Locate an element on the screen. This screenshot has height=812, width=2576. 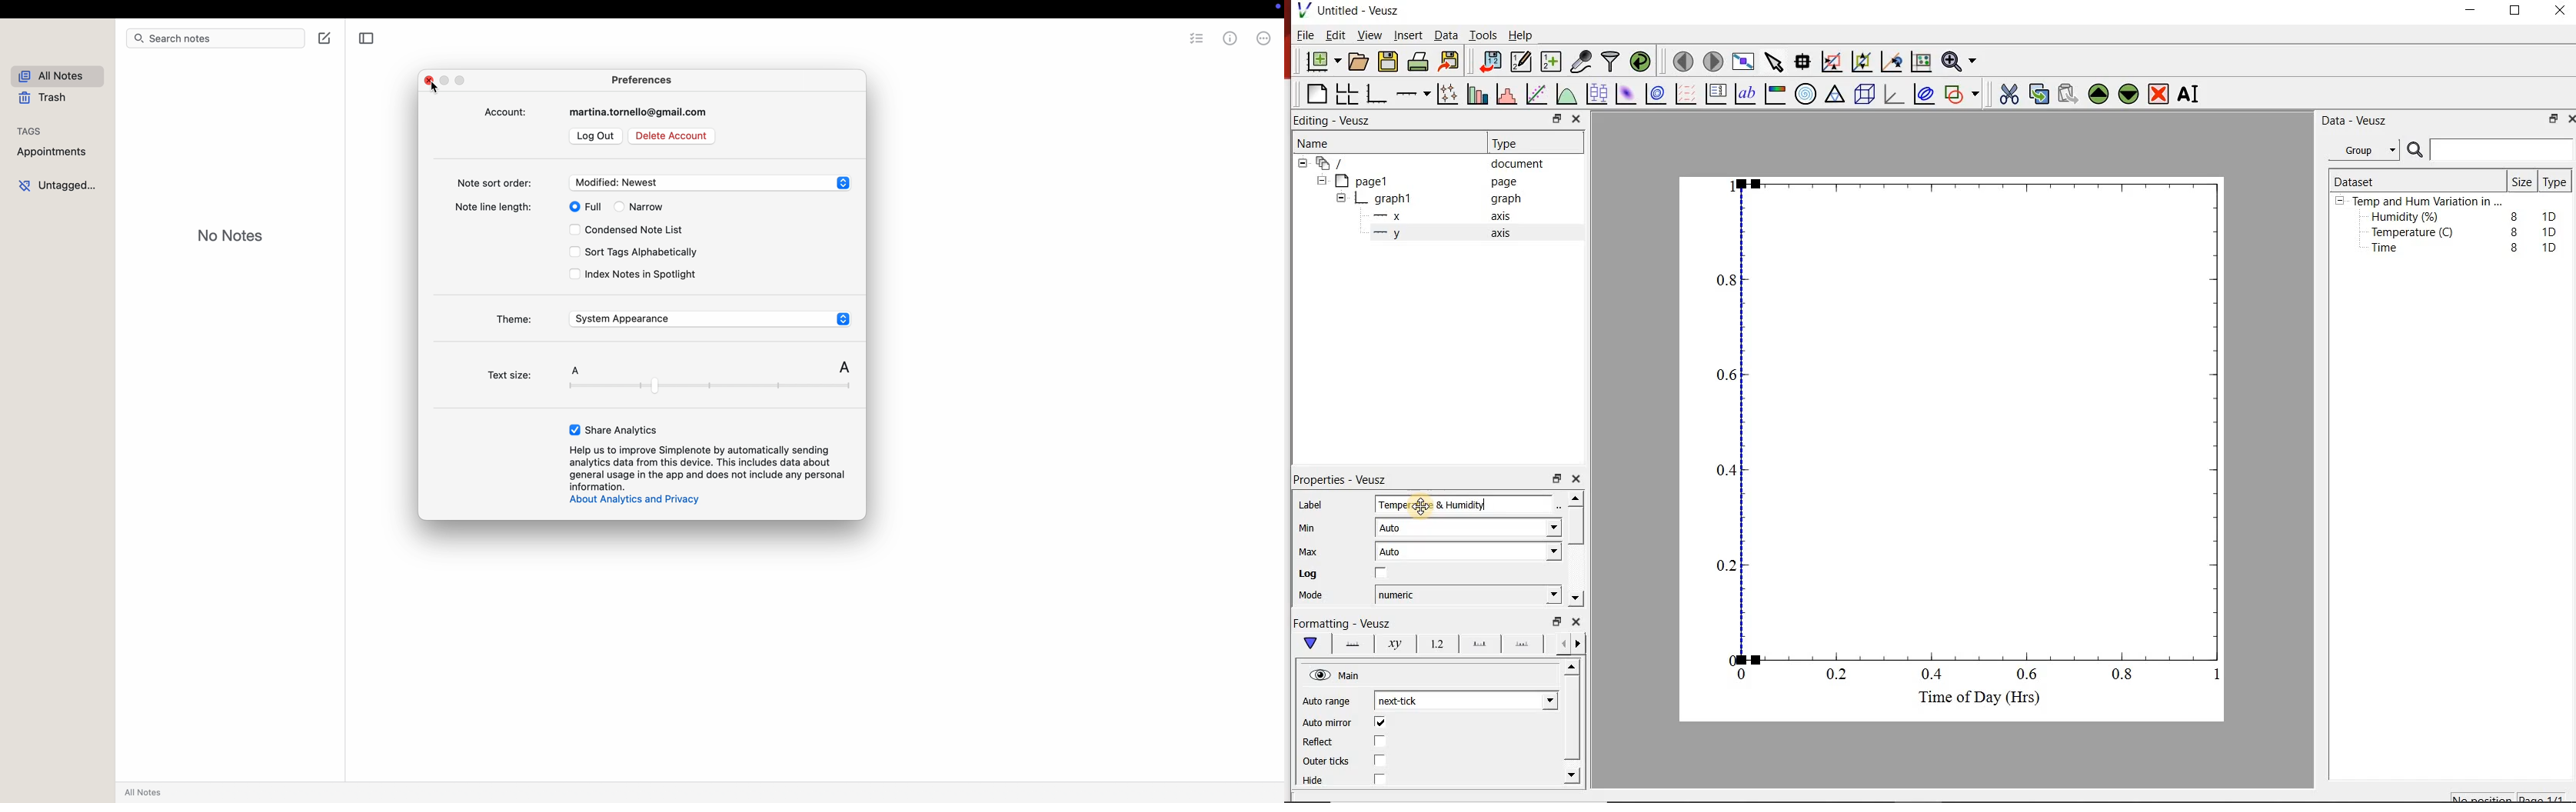
8 is located at coordinates (2511, 214).